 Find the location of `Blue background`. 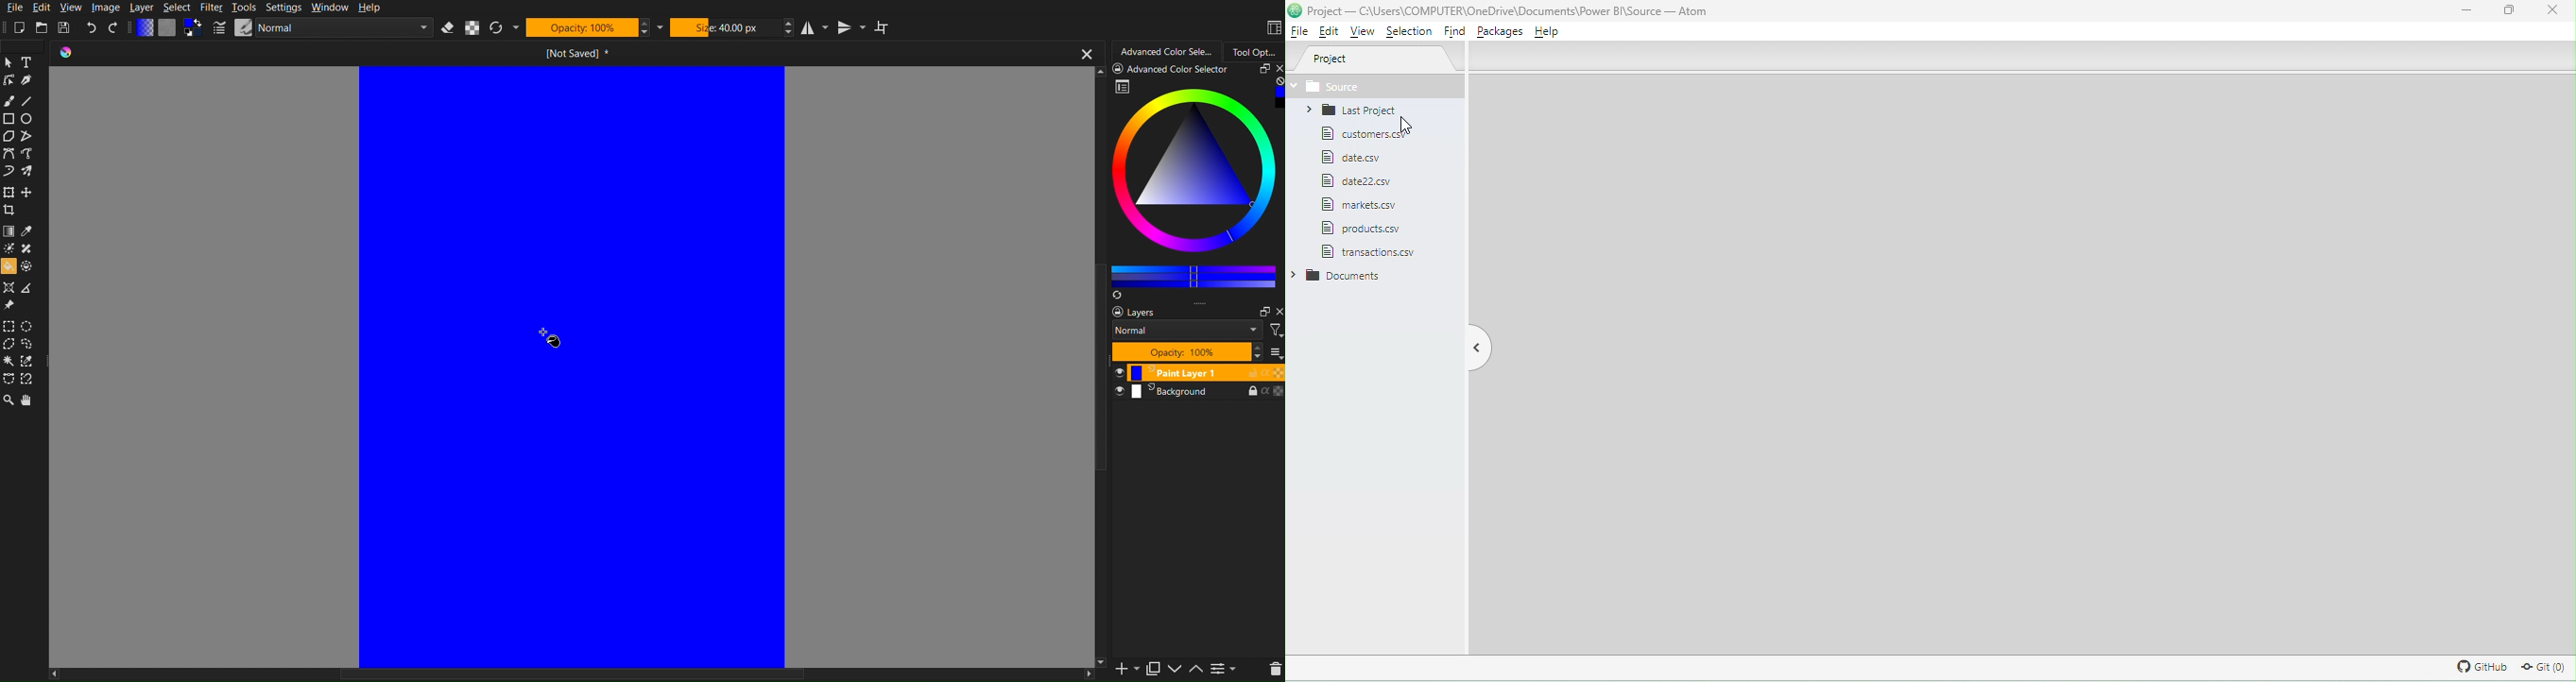

Blue background is located at coordinates (570, 364).